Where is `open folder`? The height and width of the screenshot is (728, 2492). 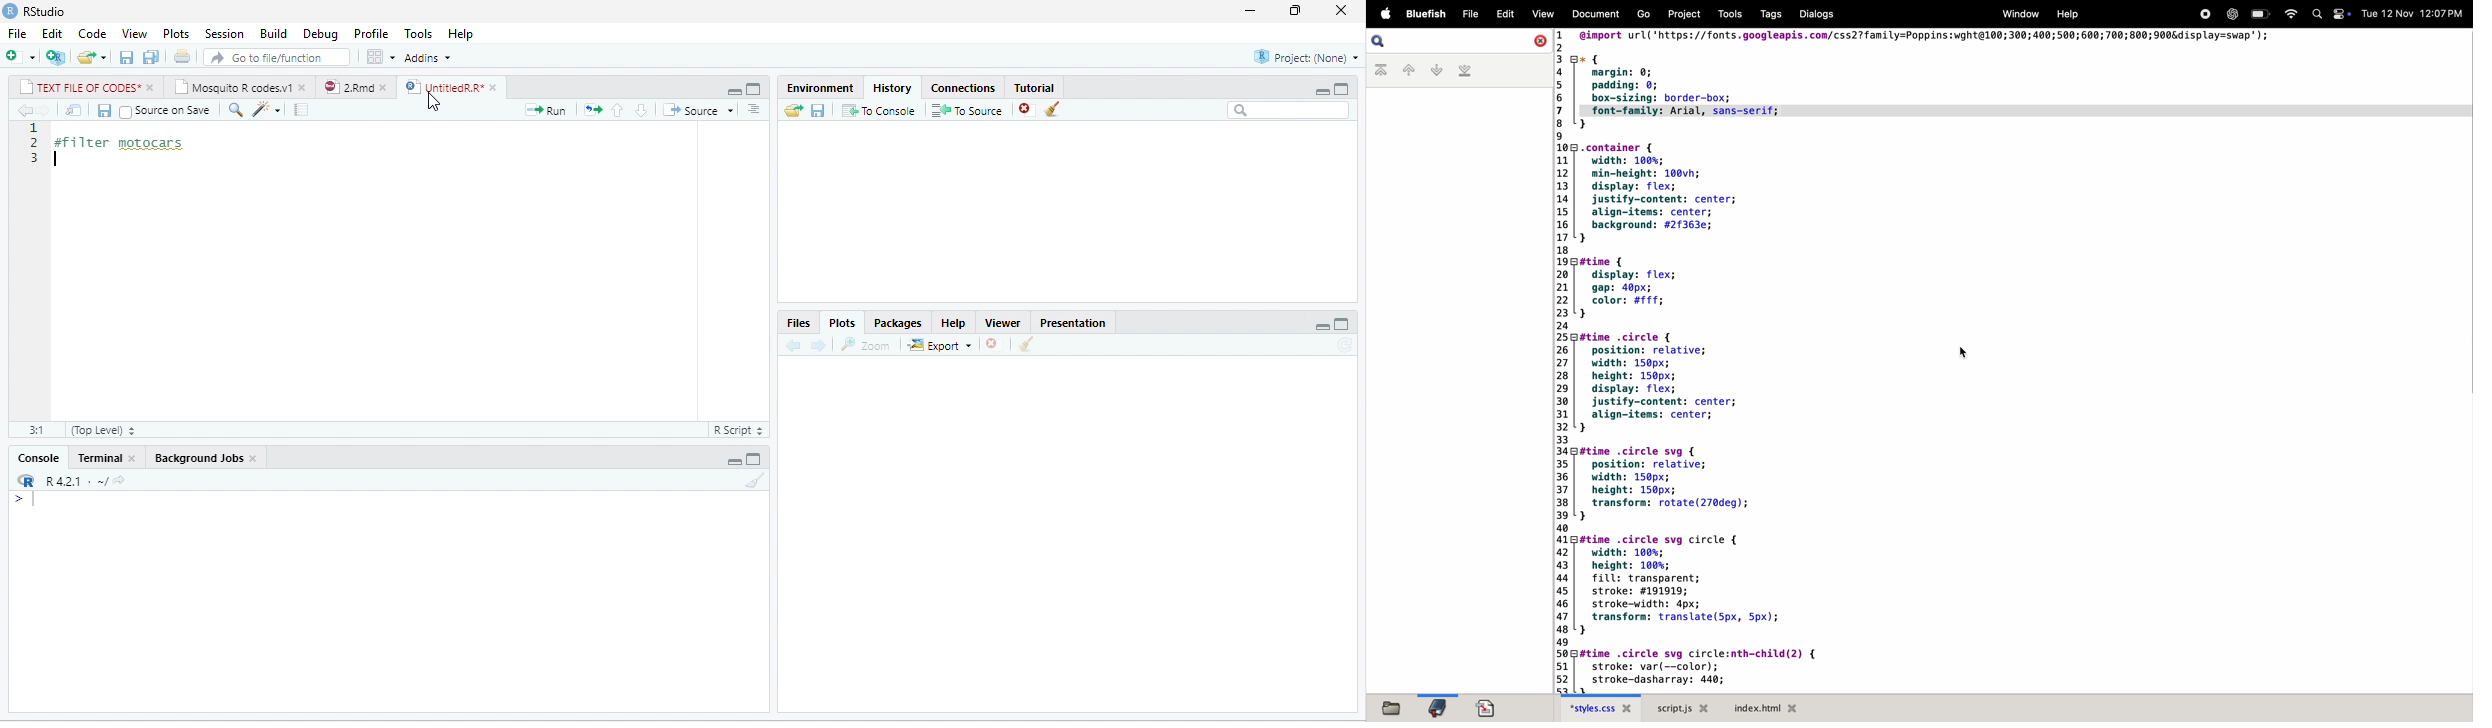
open folder is located at coordinates (793, 110).